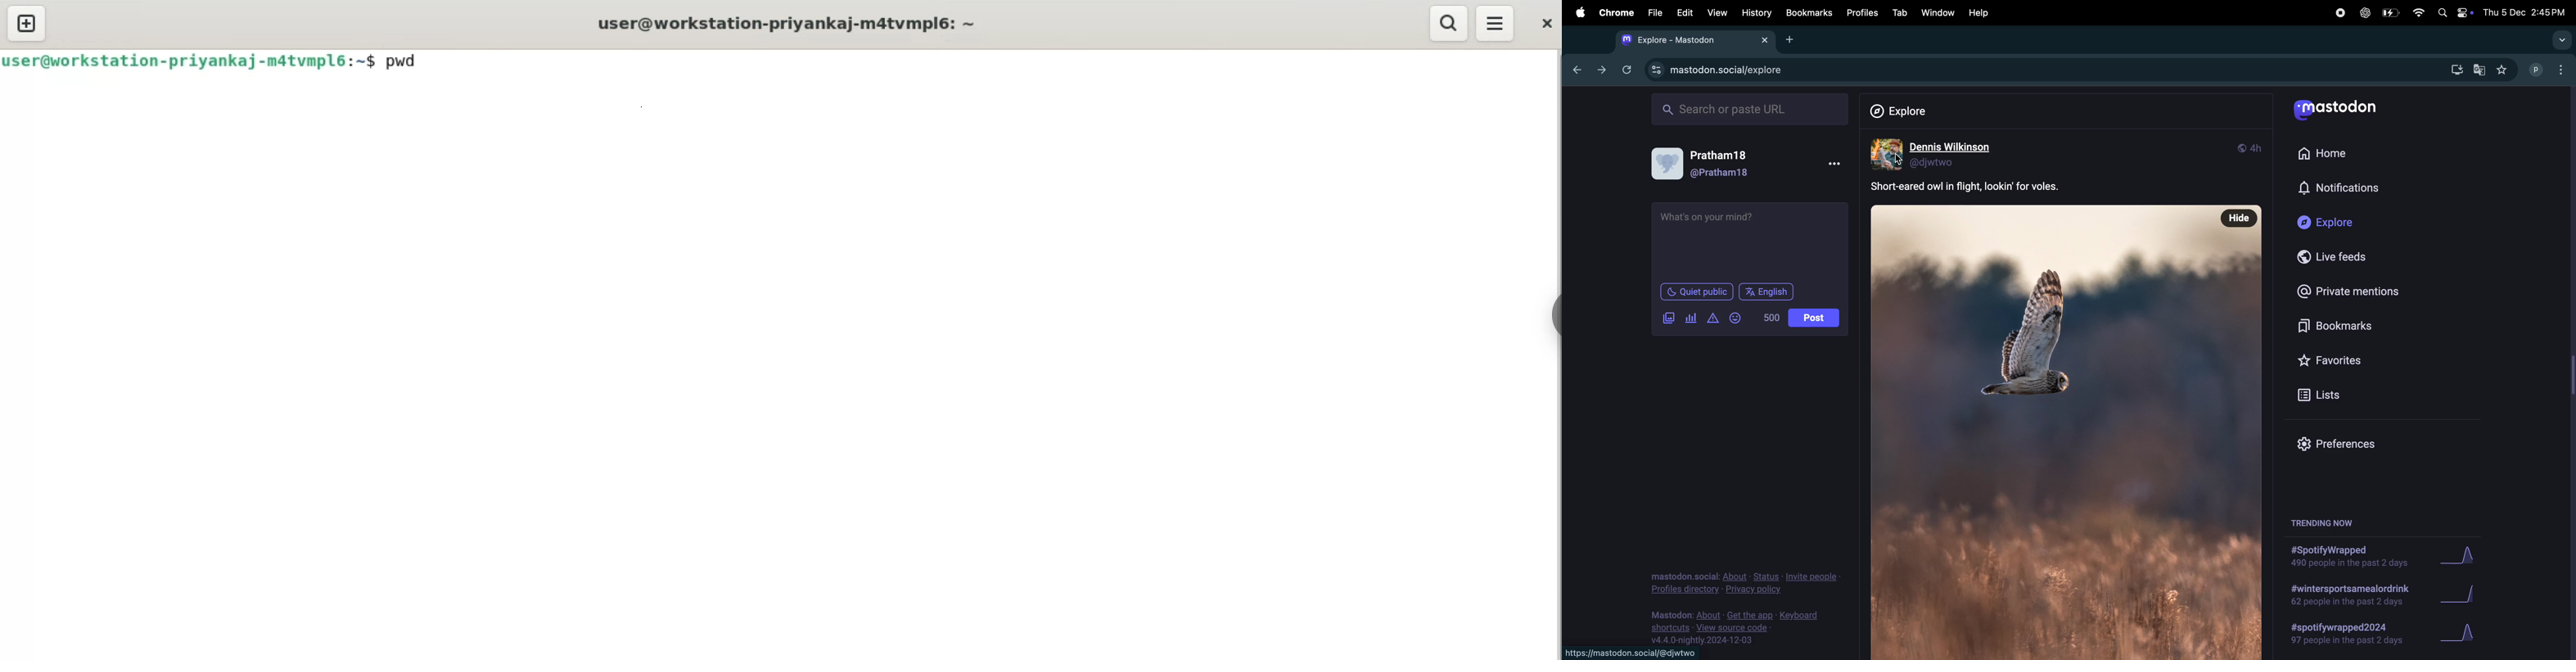 This screenshot has width=2576, height=672. What do you see at coordinates (1742, 584) in the screenshot?
I see `pricvacy policy` at bounding box center [1742, 584].